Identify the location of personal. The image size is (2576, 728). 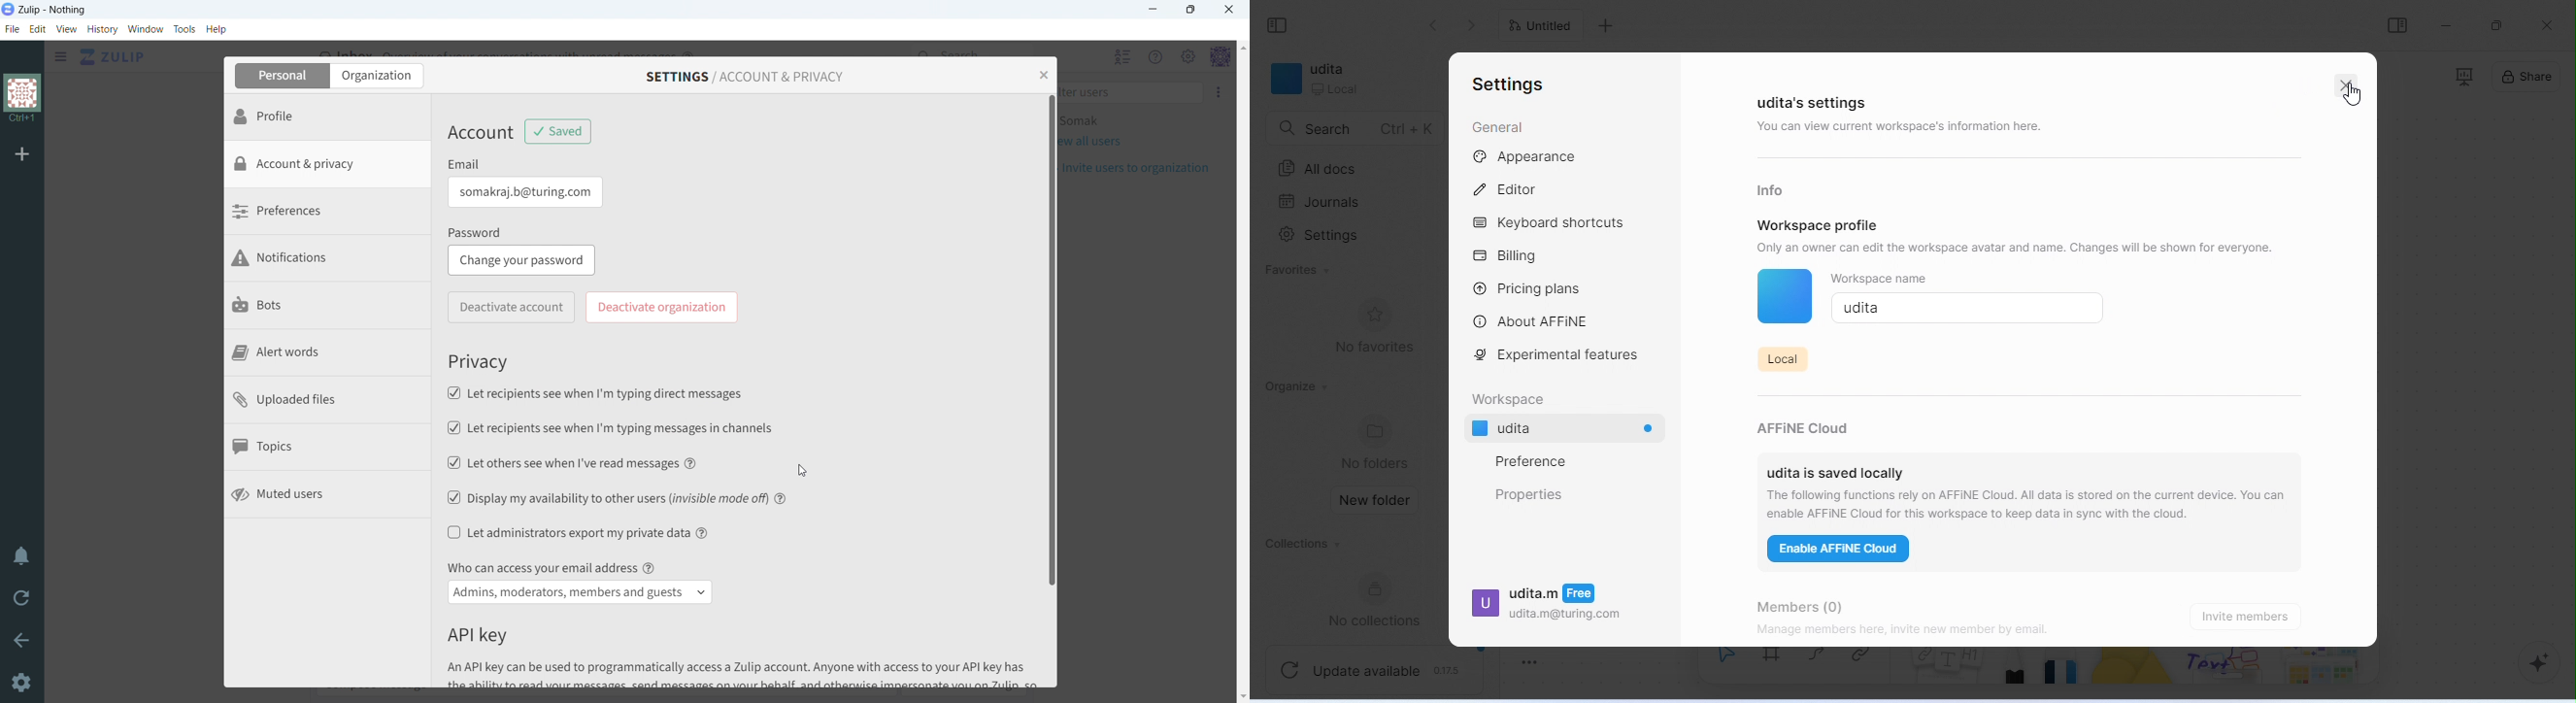
(282, 76).